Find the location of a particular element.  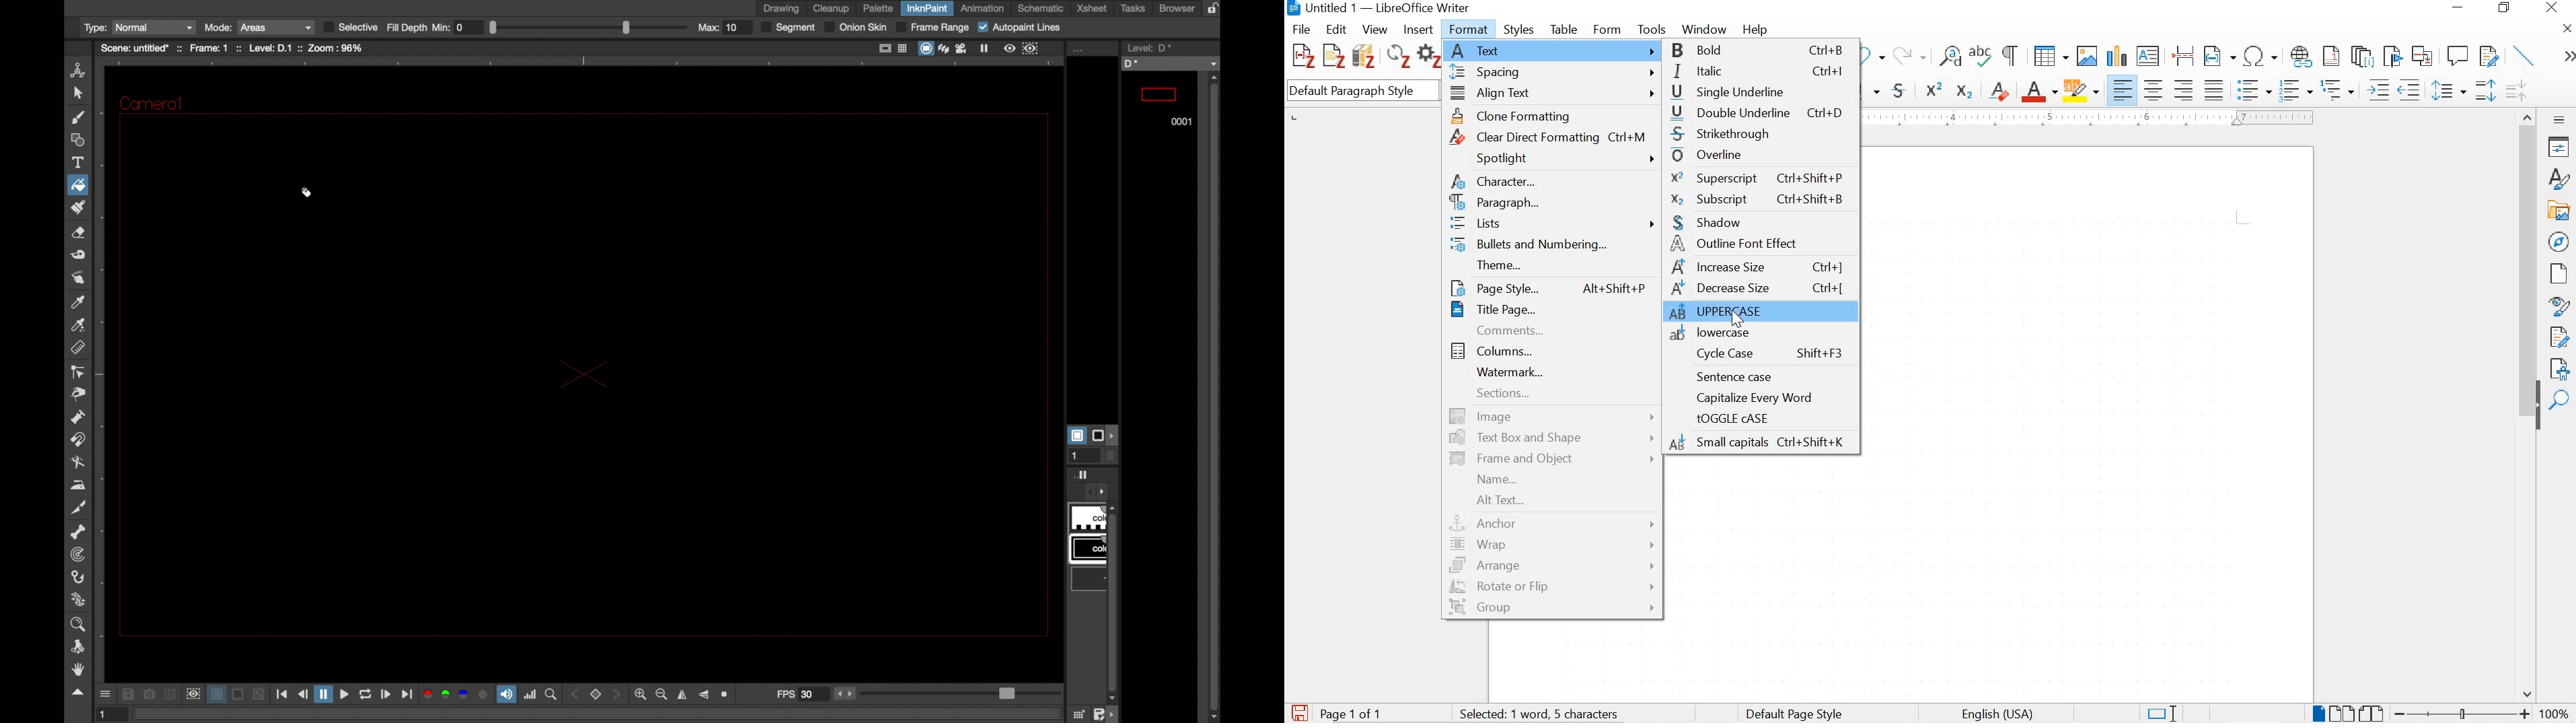

uppercase is located at coordinates (1765, 312).